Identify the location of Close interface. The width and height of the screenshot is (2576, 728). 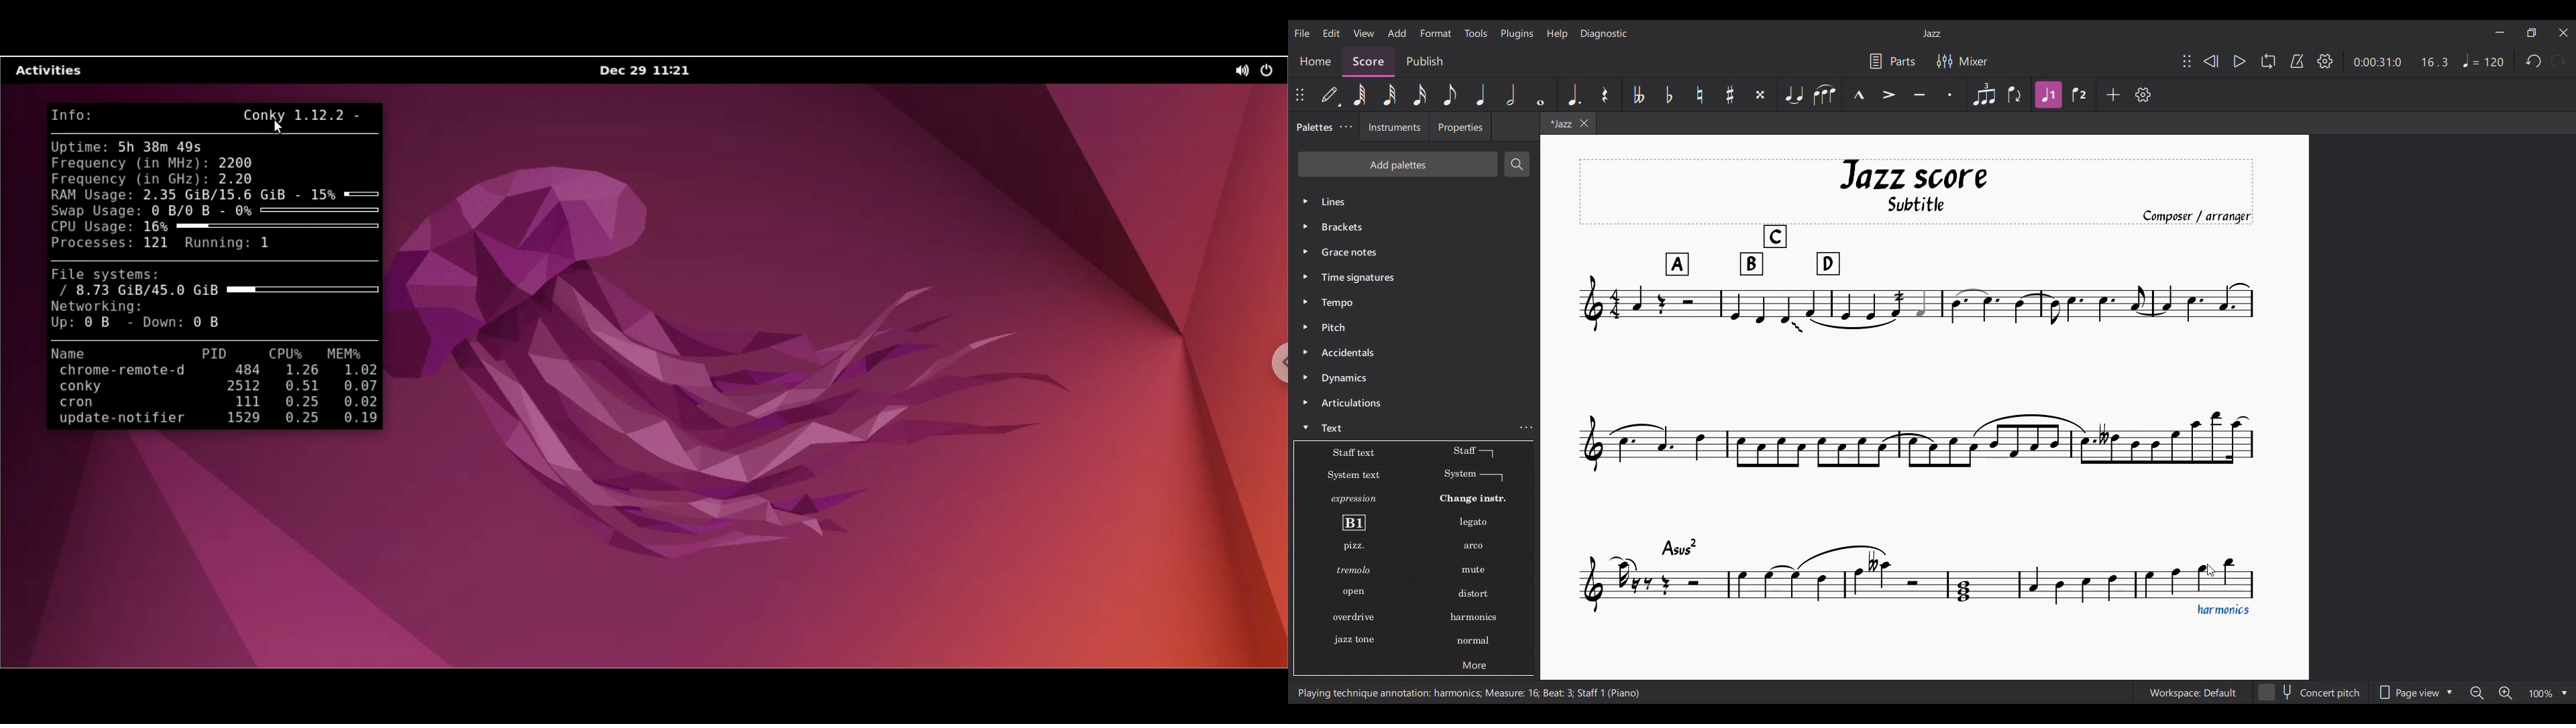
(2563, 33).